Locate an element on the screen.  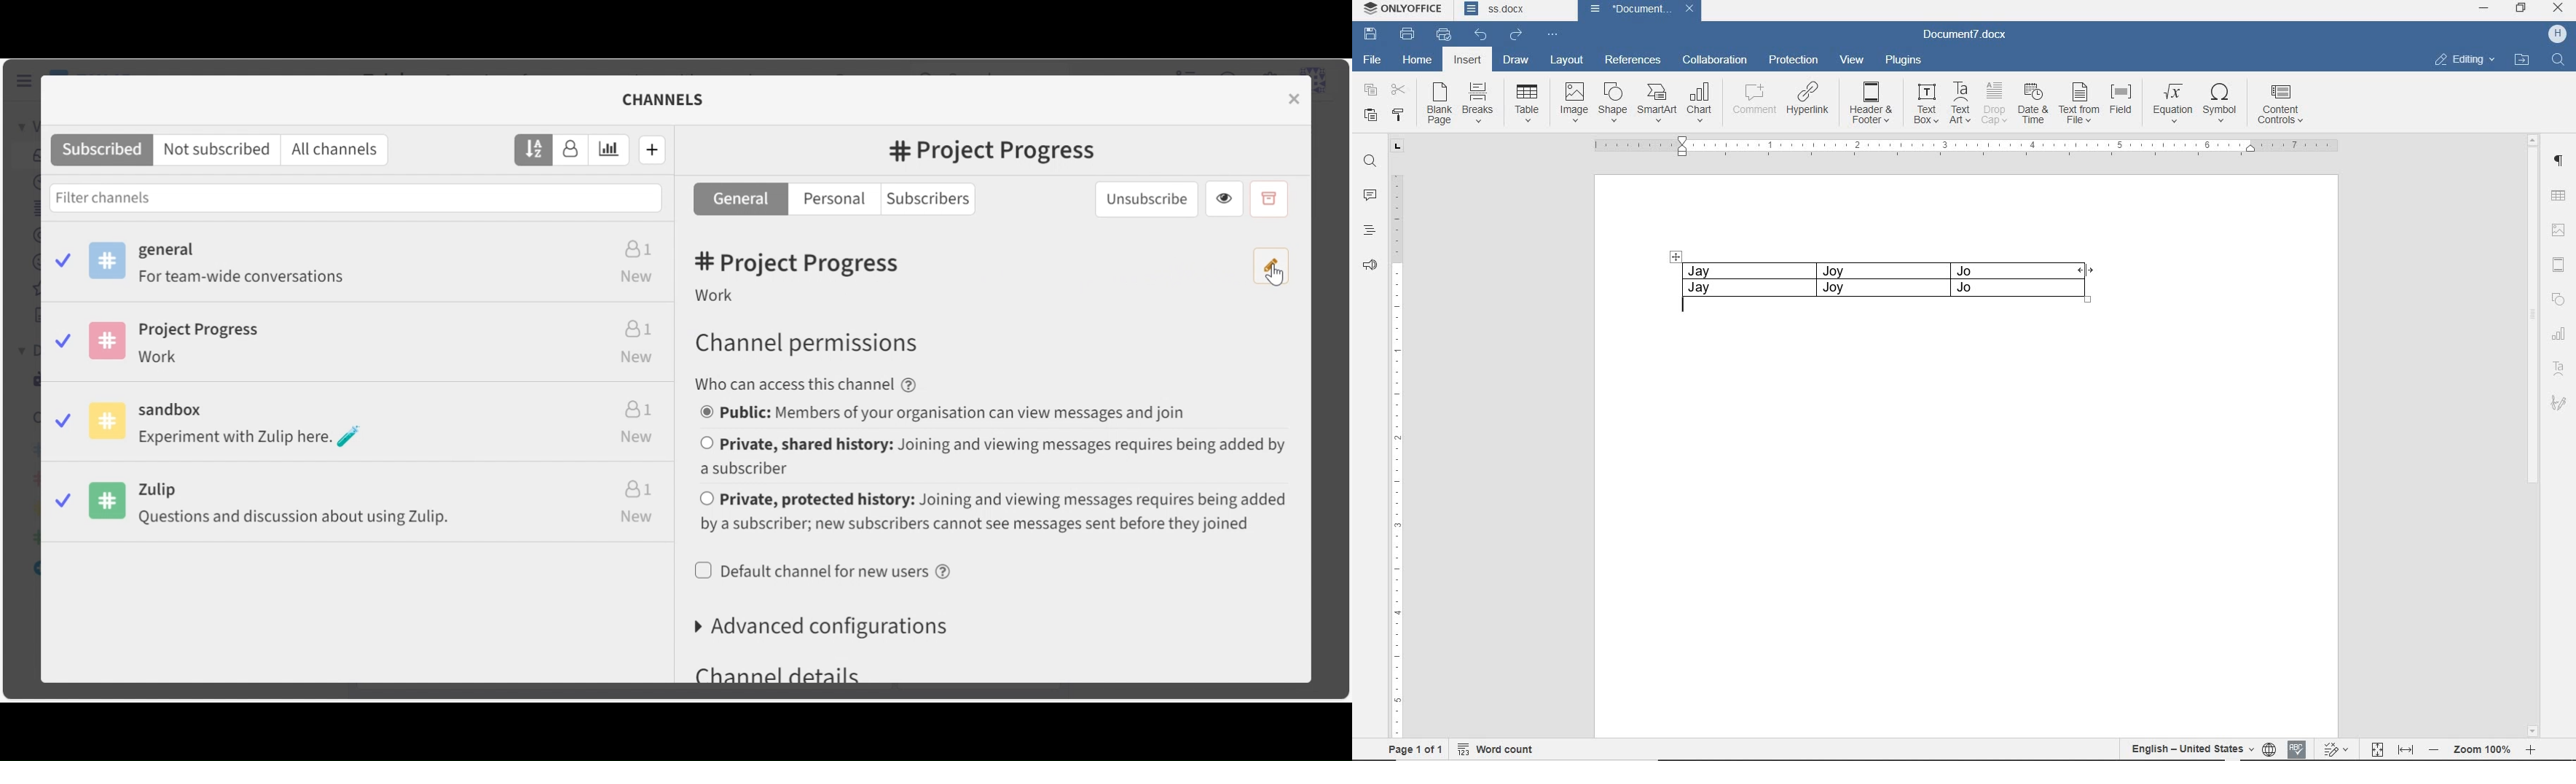
sandbox is located at coordinates (359, 422).